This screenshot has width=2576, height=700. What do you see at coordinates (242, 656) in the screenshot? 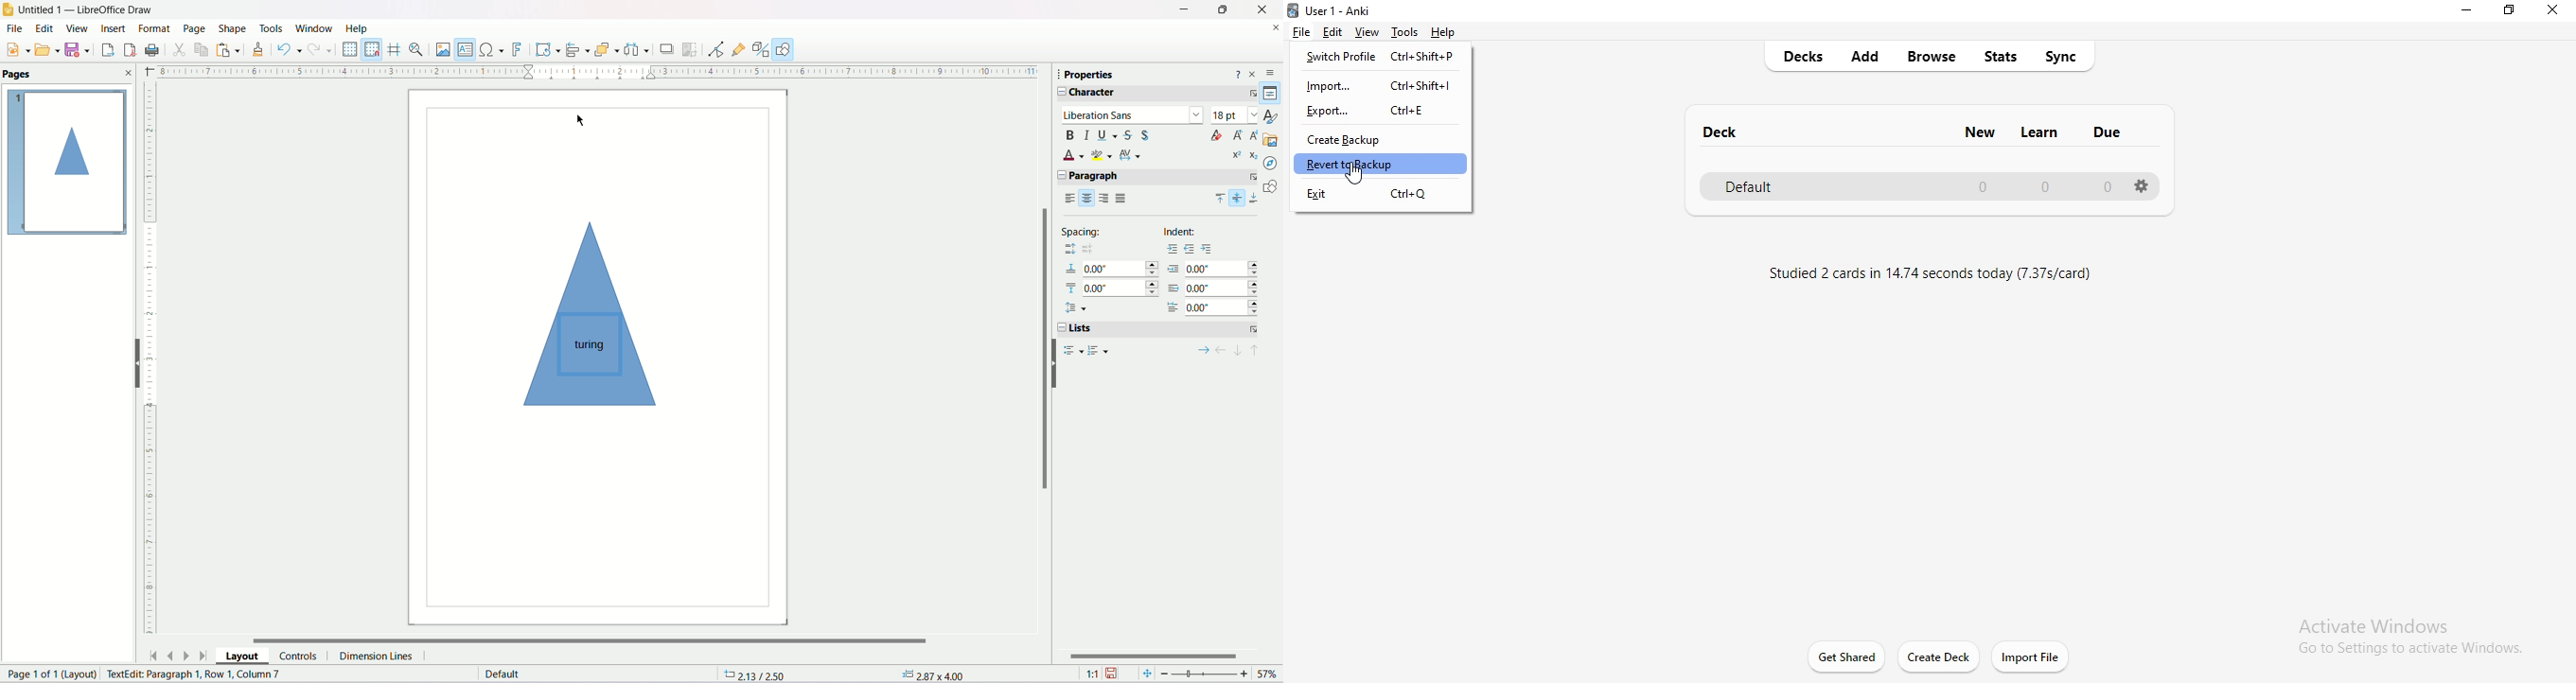
I see `Layout` at bounding box center [242, 656].